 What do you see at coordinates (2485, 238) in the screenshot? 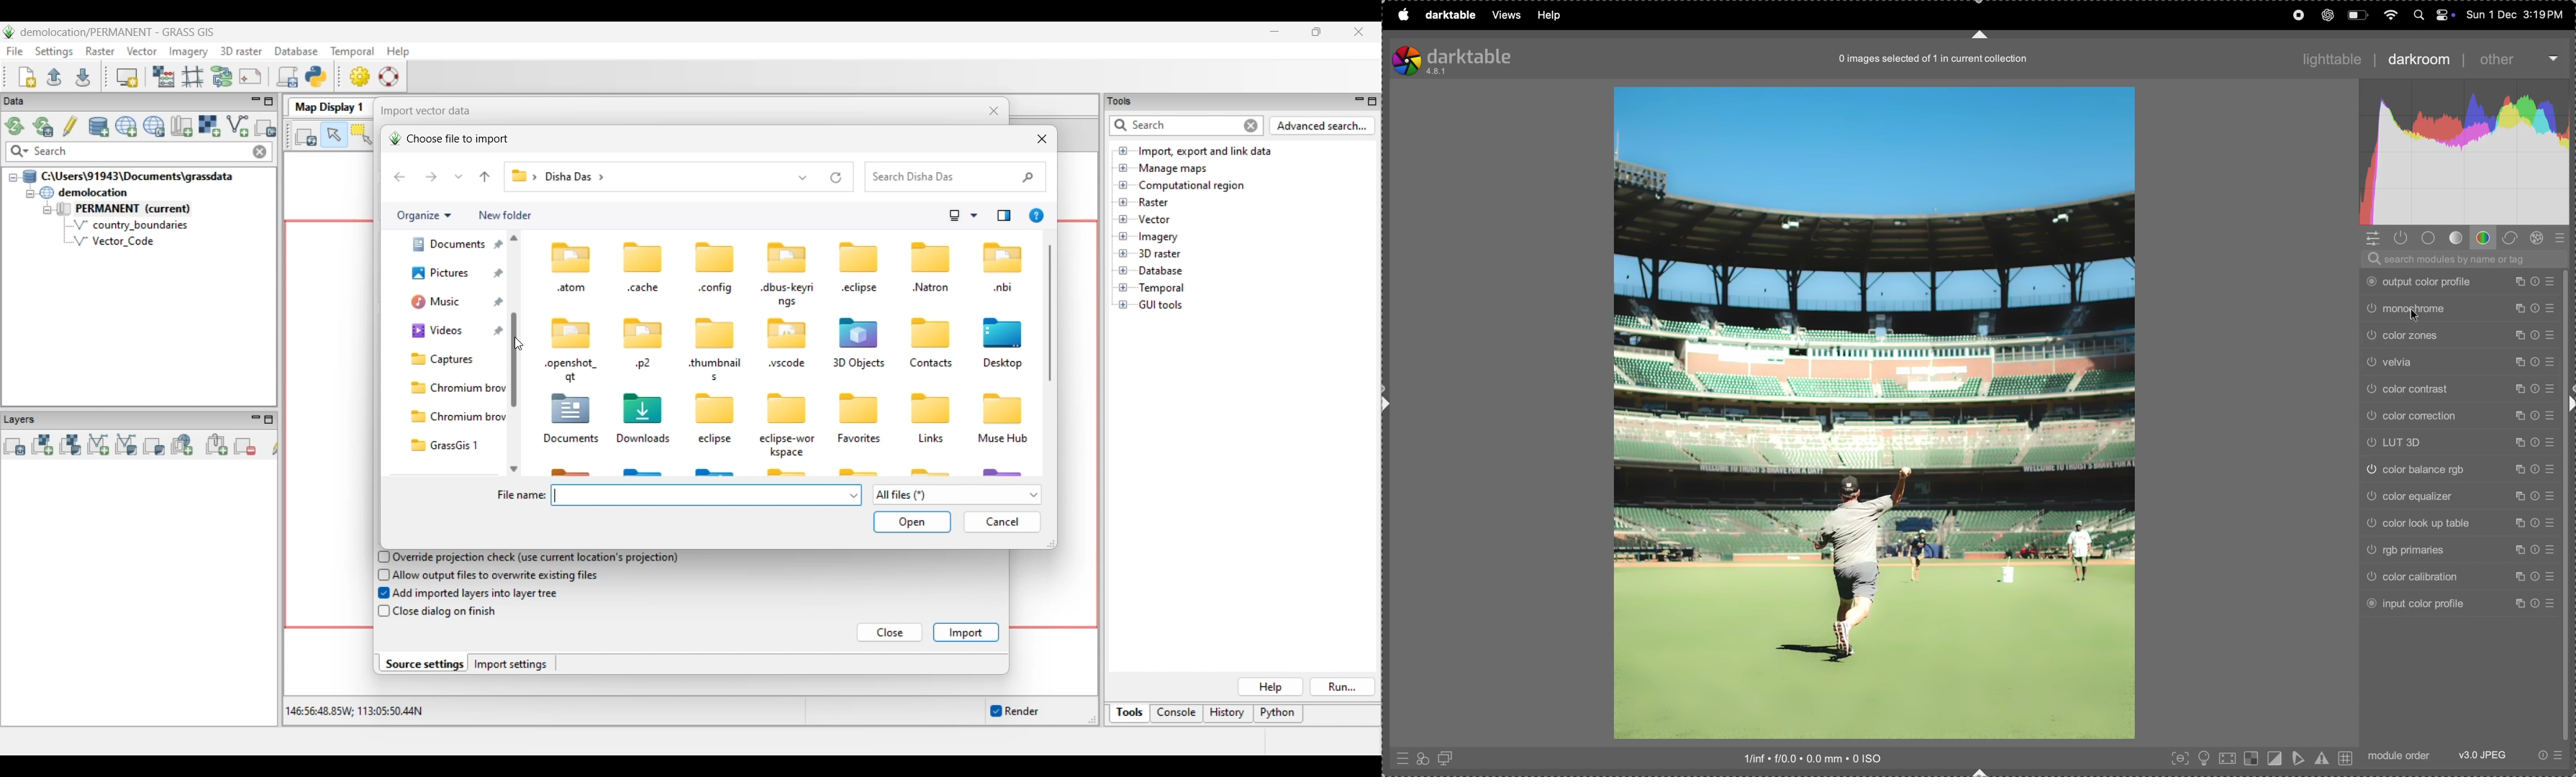
I see `color` at bounding box center [2485, 238].